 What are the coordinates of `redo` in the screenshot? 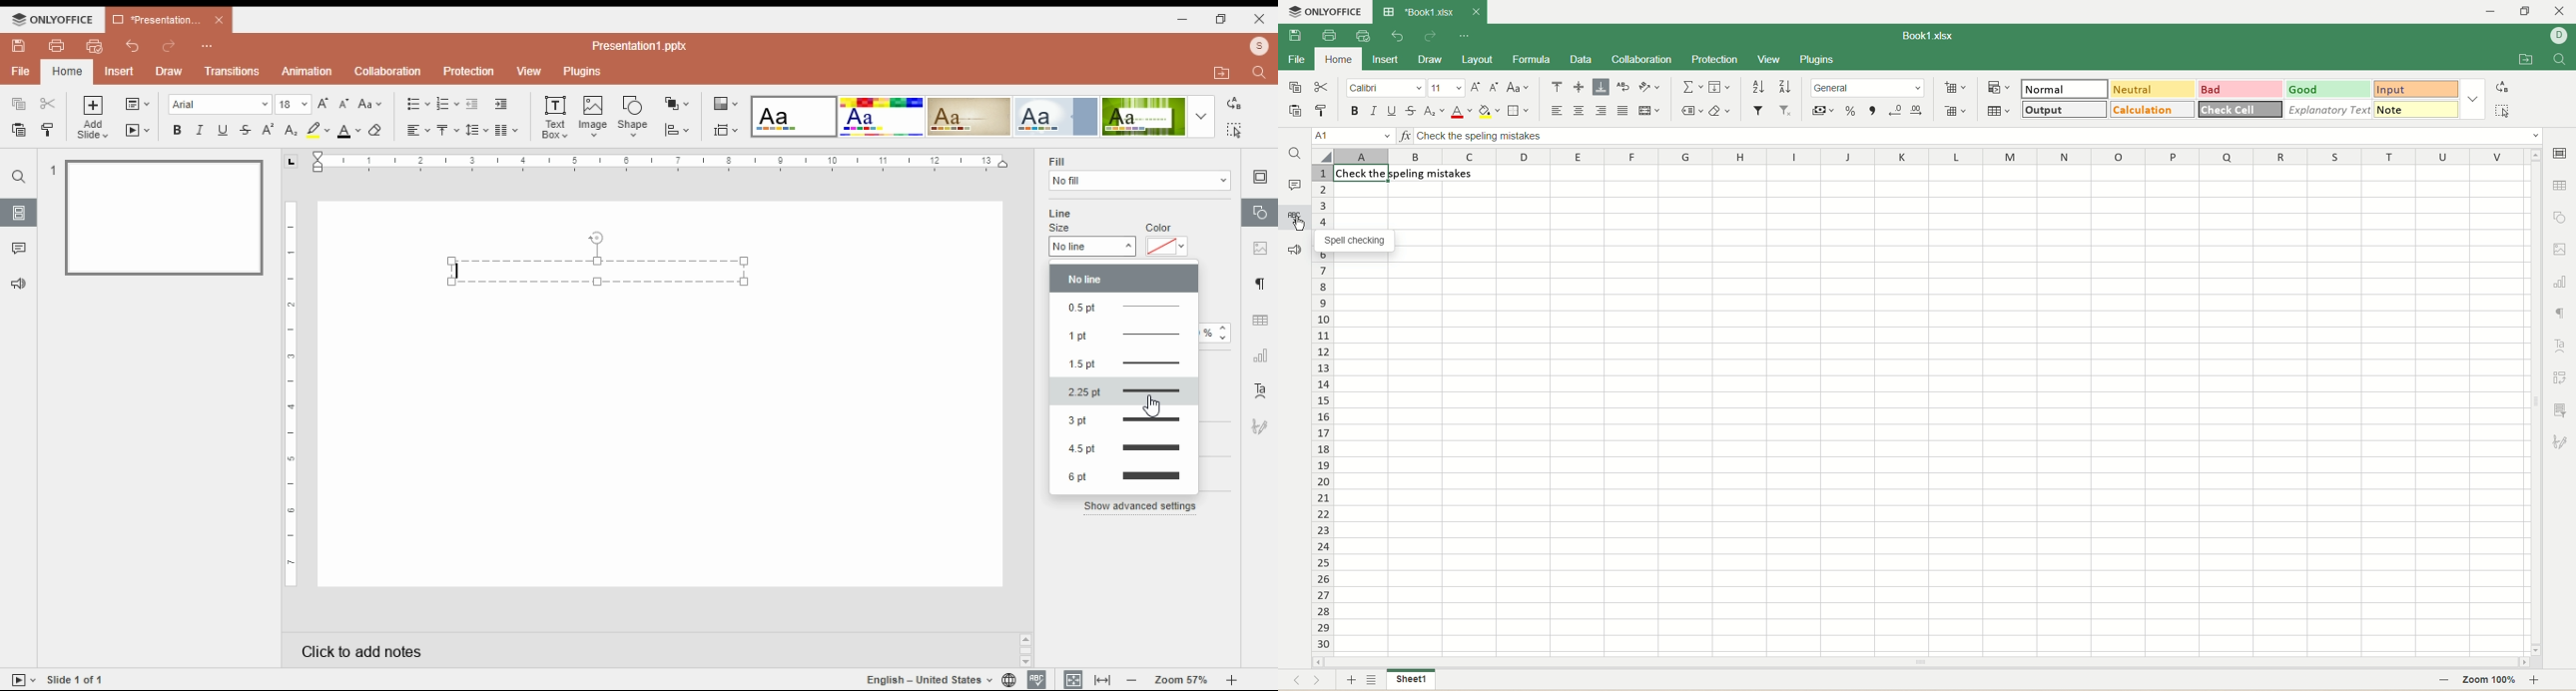 It's located at (168, 48).